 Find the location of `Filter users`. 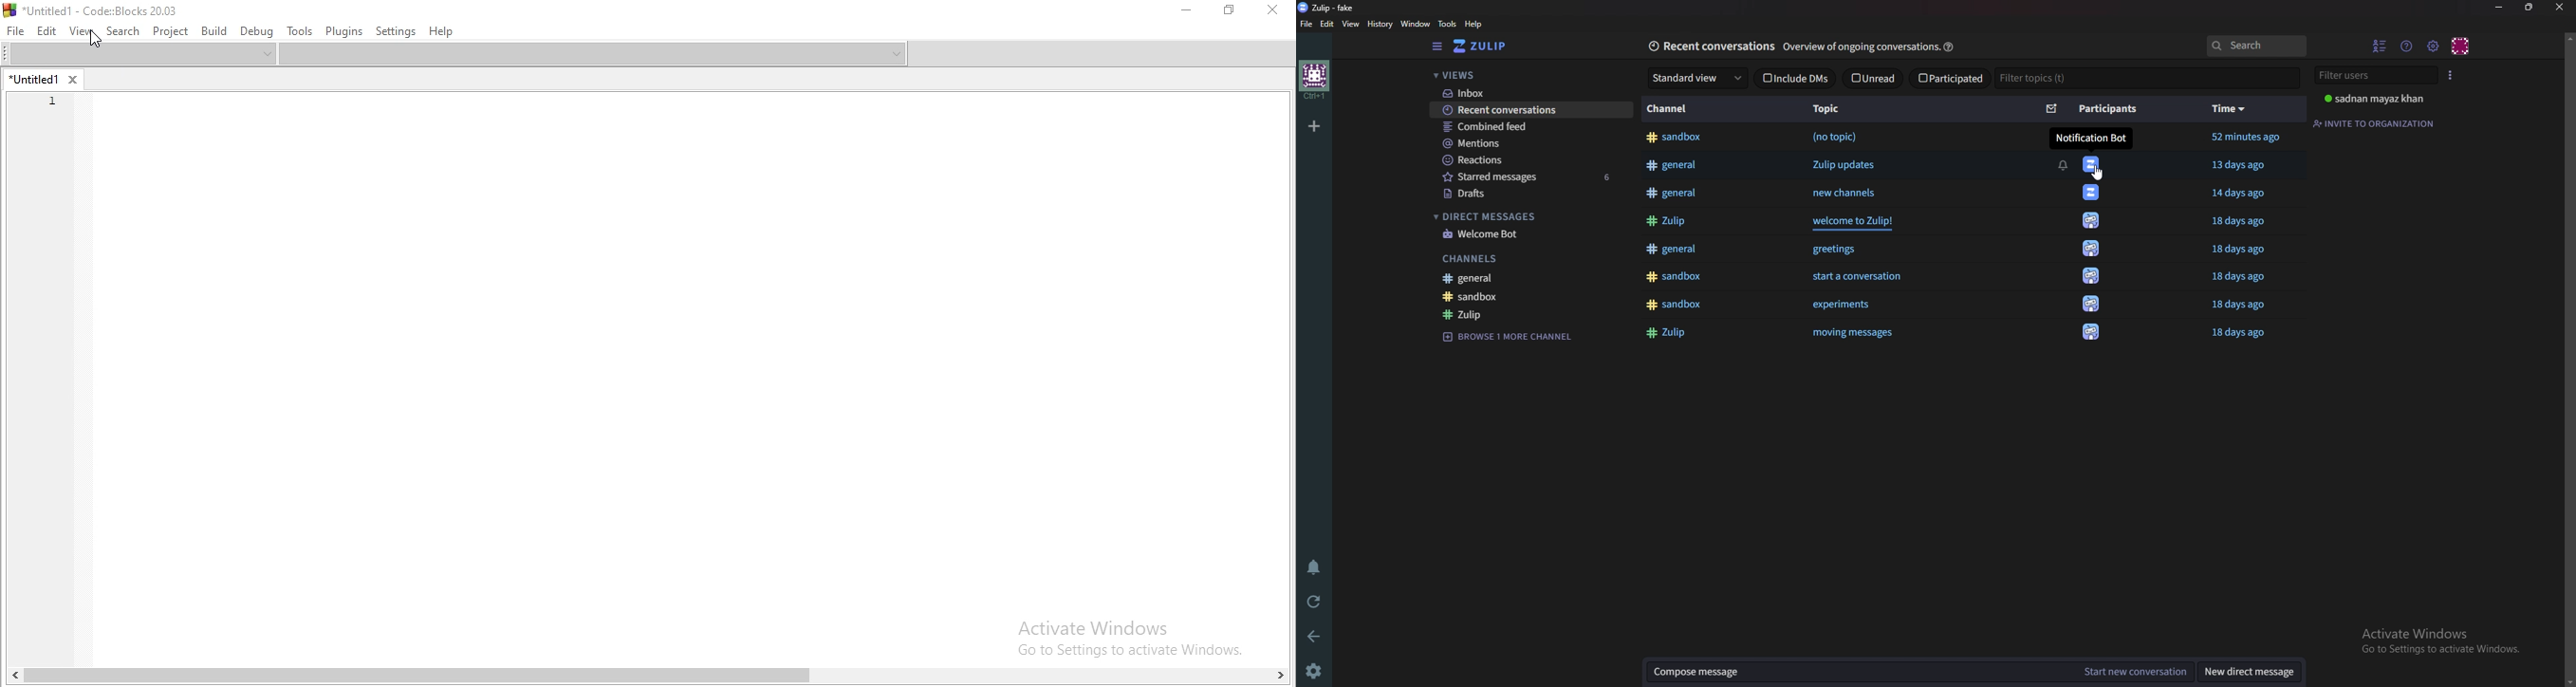

Filter users is located at coordinates (2372, 76).